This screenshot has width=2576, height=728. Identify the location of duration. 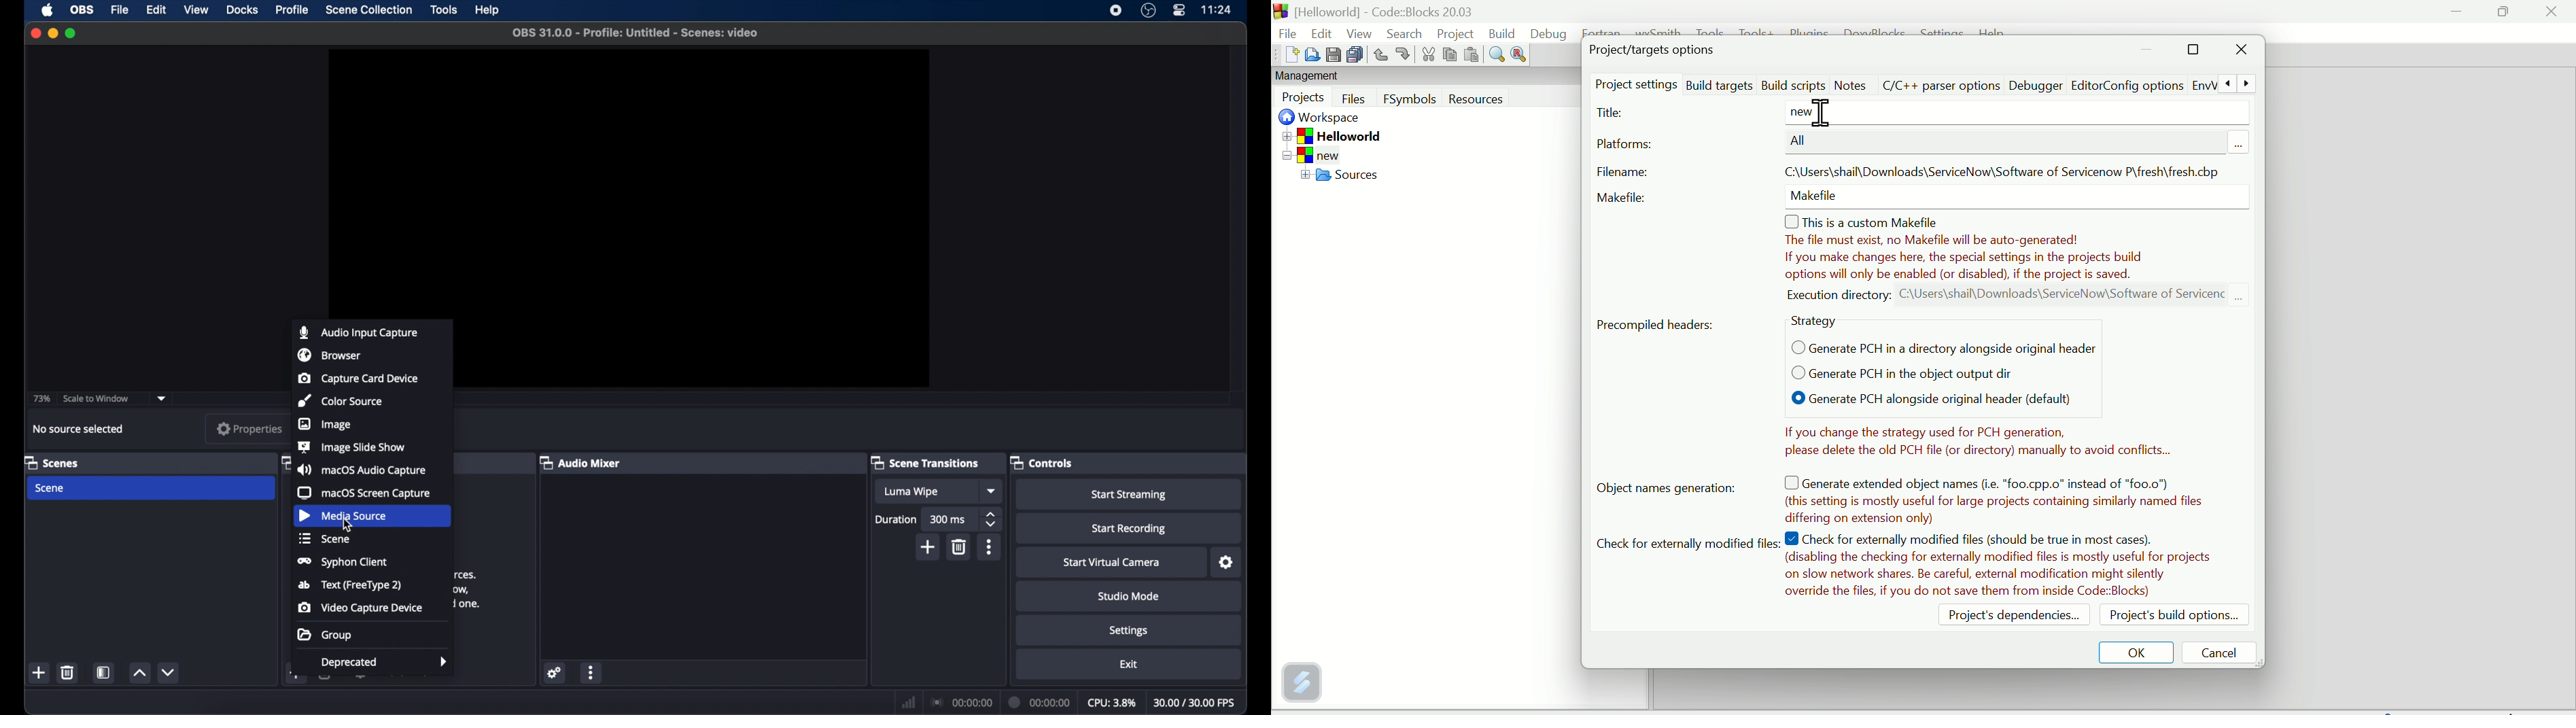
(1040, 702).